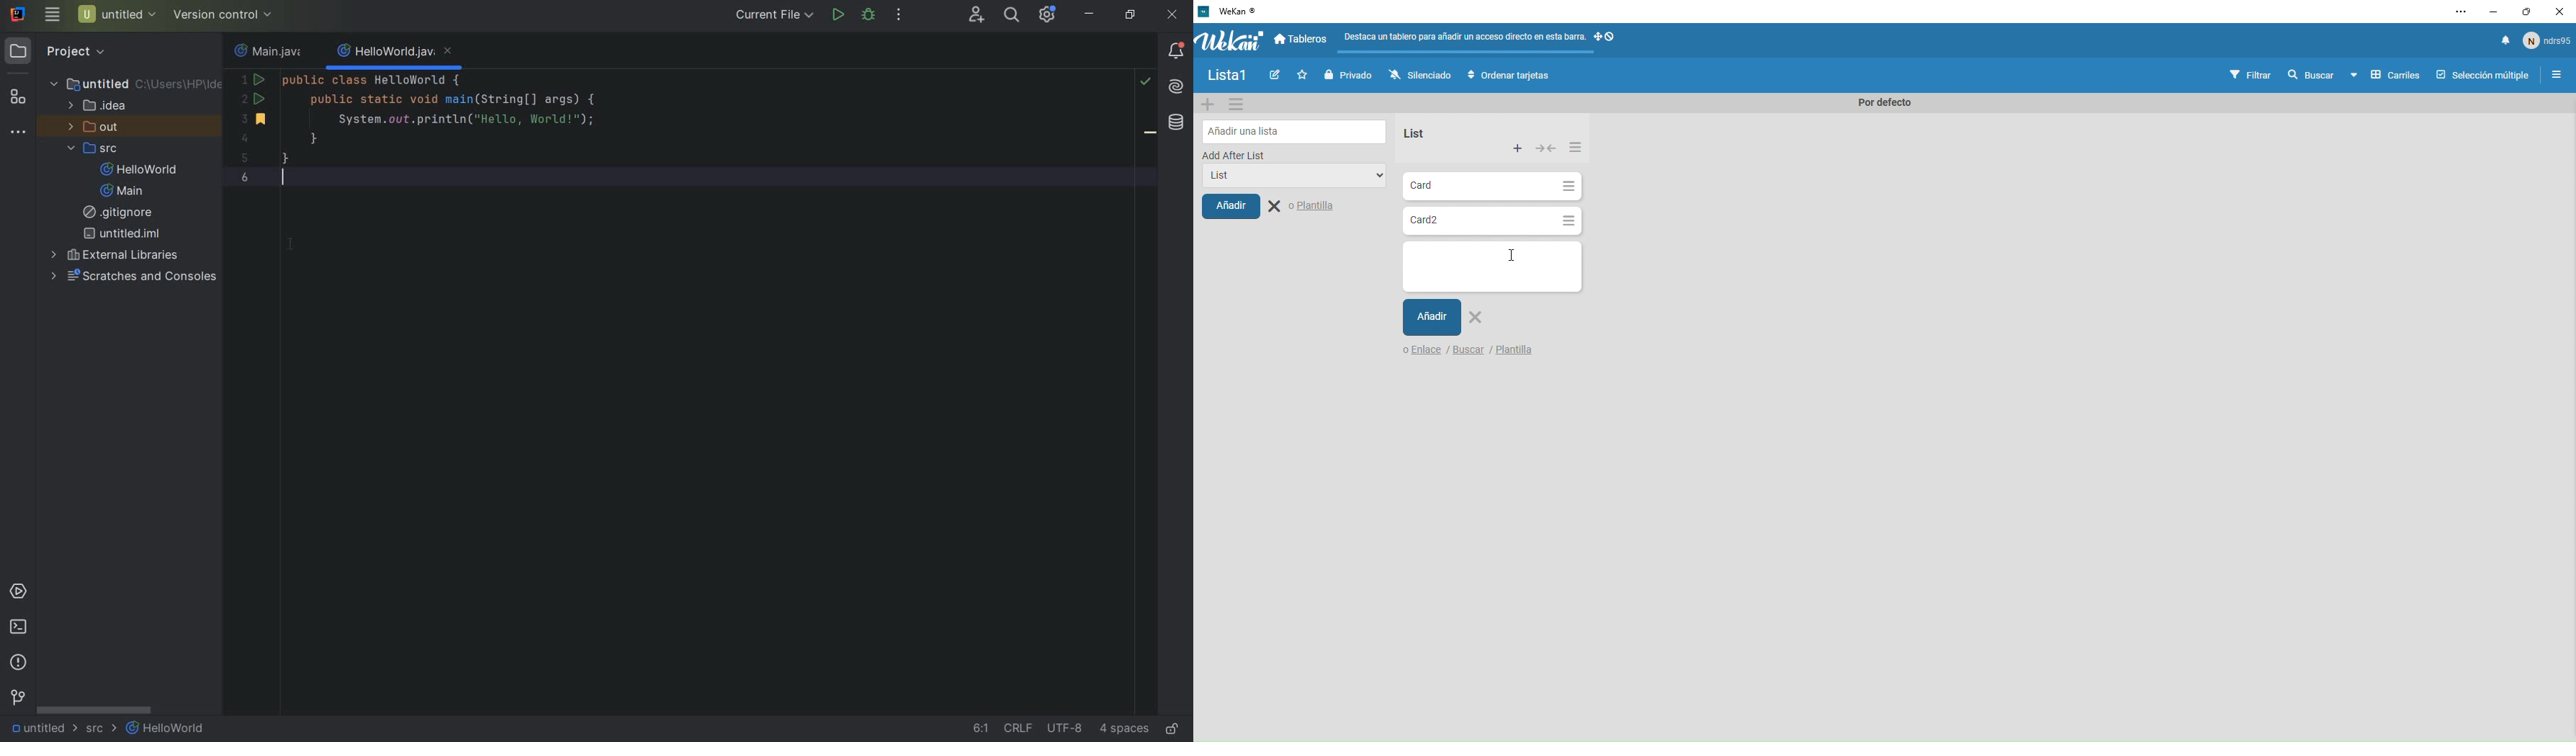  I want to click on Sound, so click(2505, 41).